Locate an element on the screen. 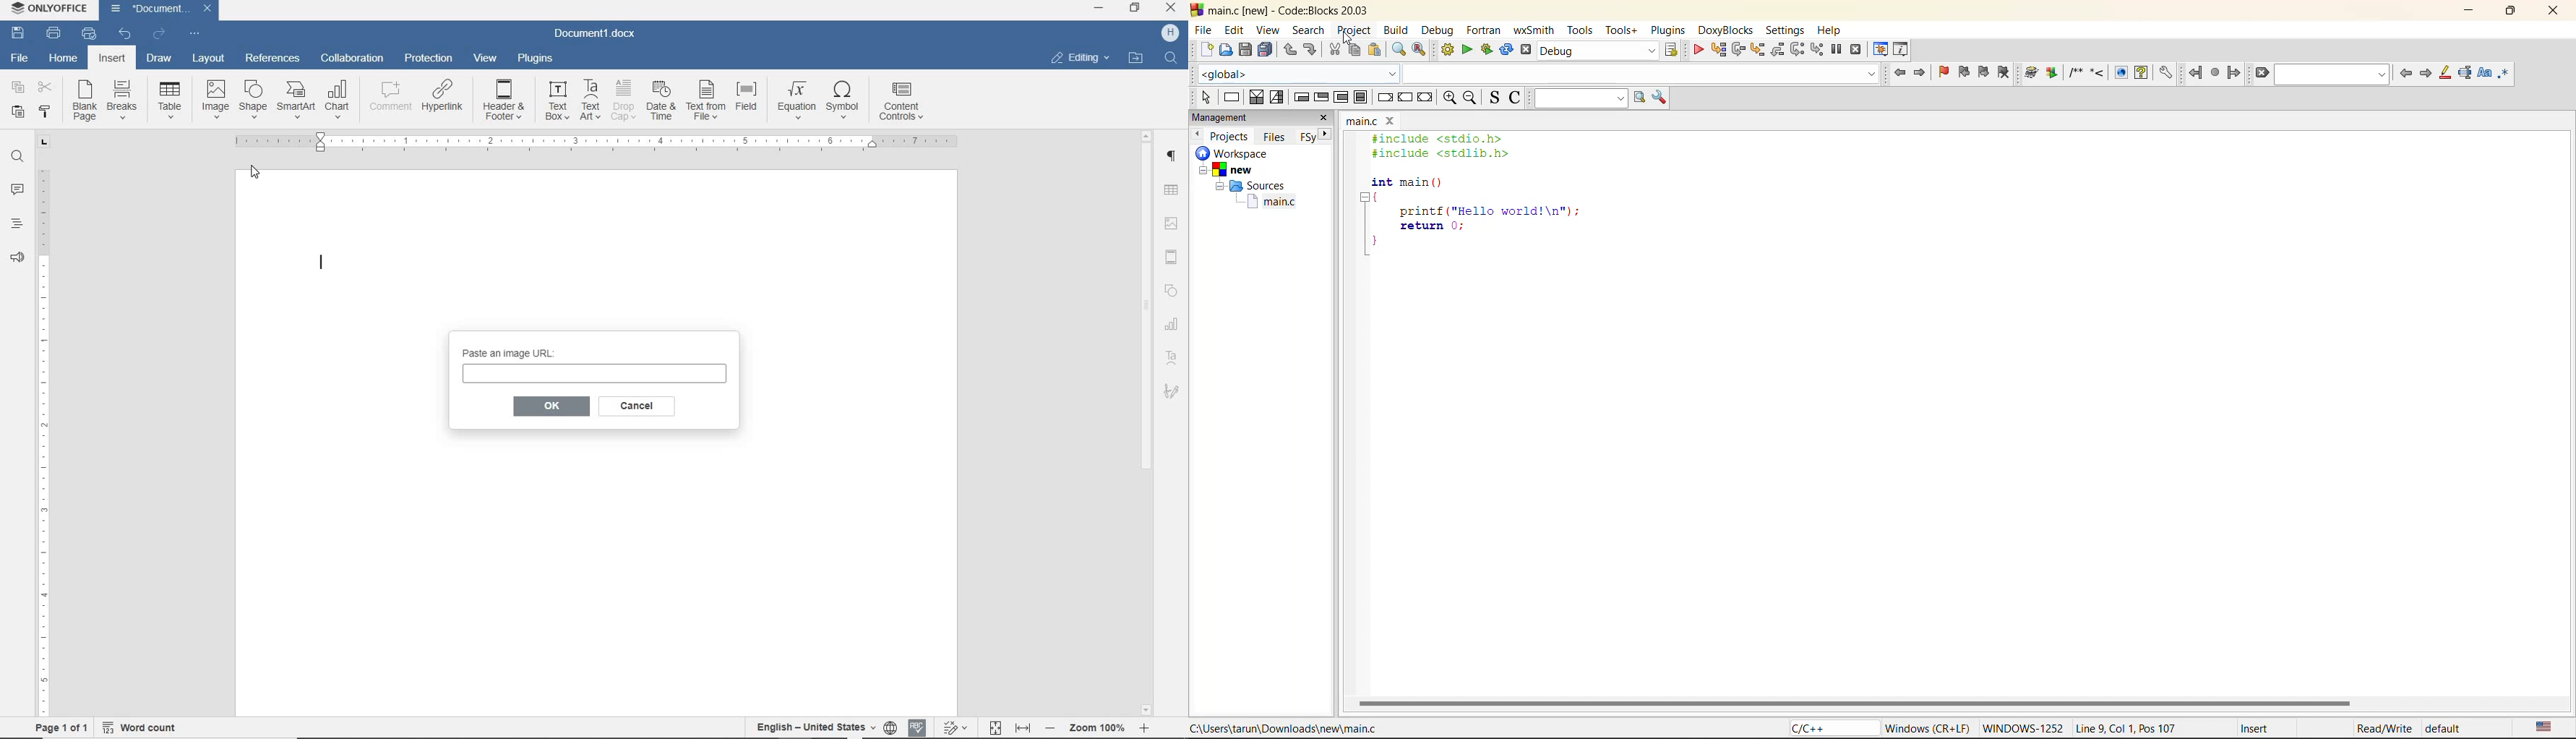 The width and height of the screenshot is (2576, 756). counting loop is located at coordinates (1342, 97).